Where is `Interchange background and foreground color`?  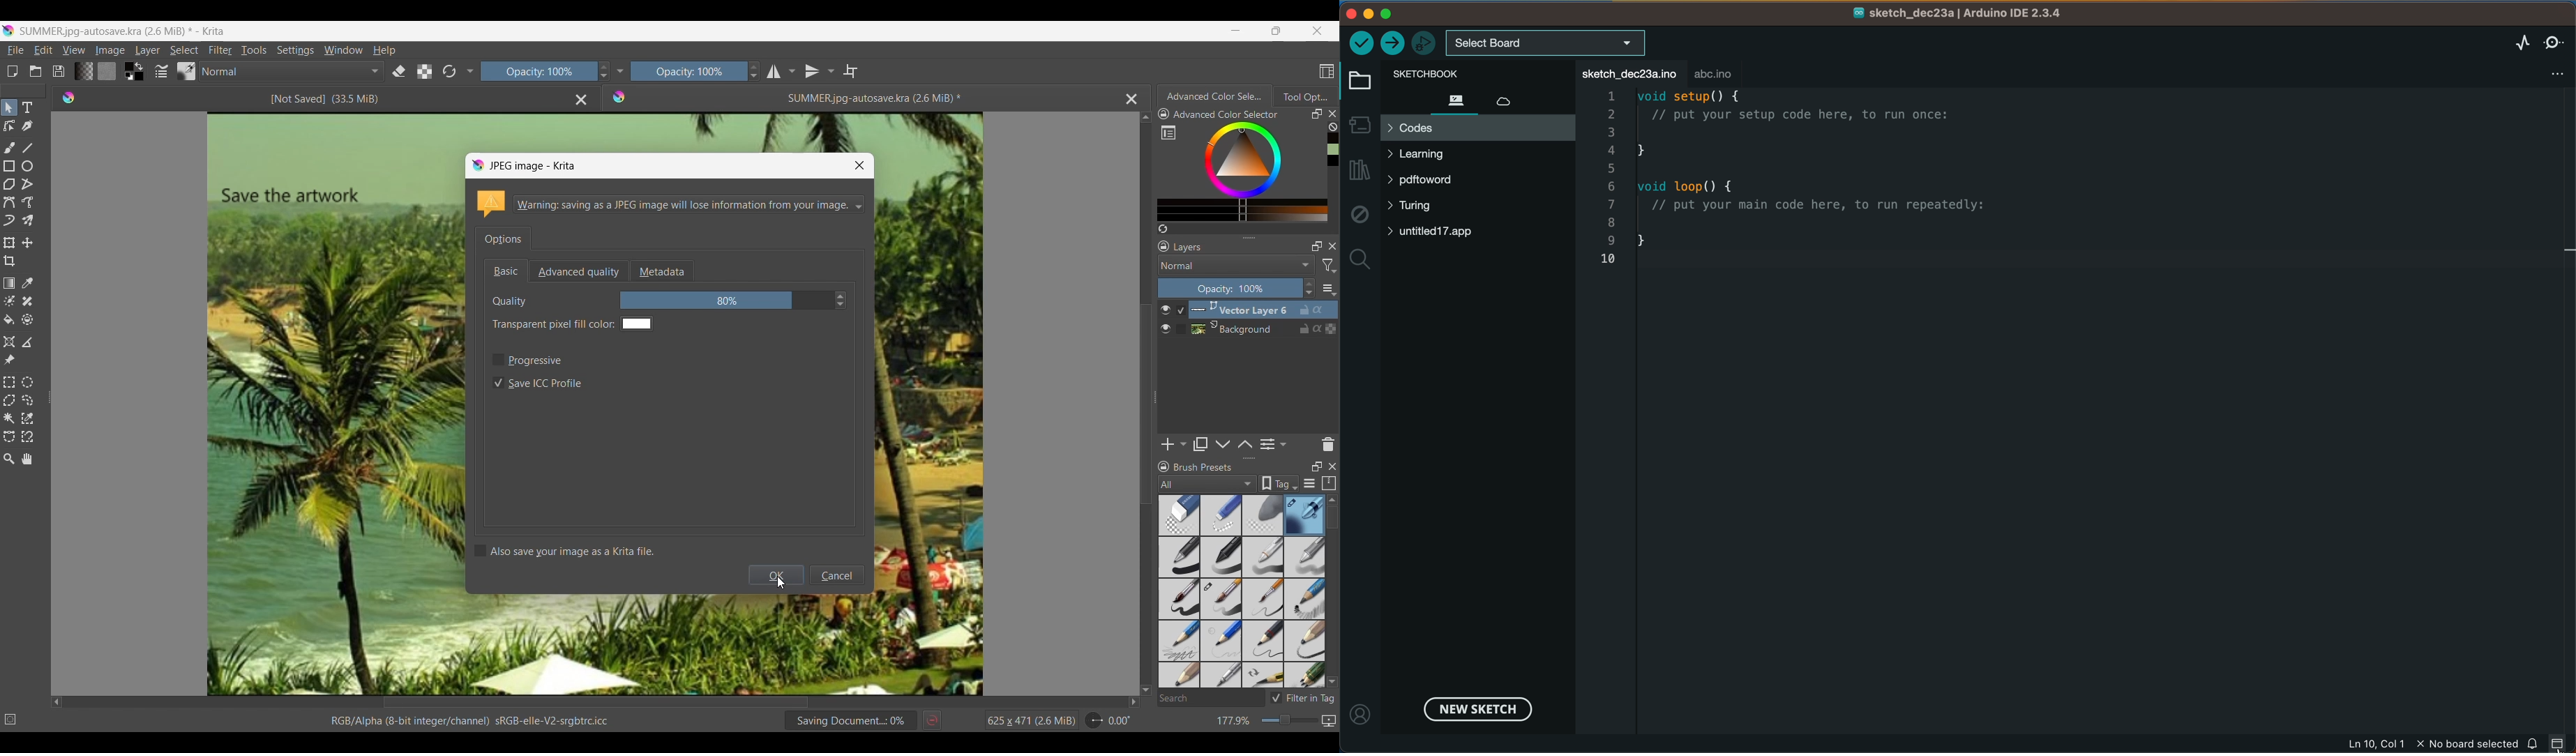 Interchange background and foreground color is located at coordinates (140, 66).